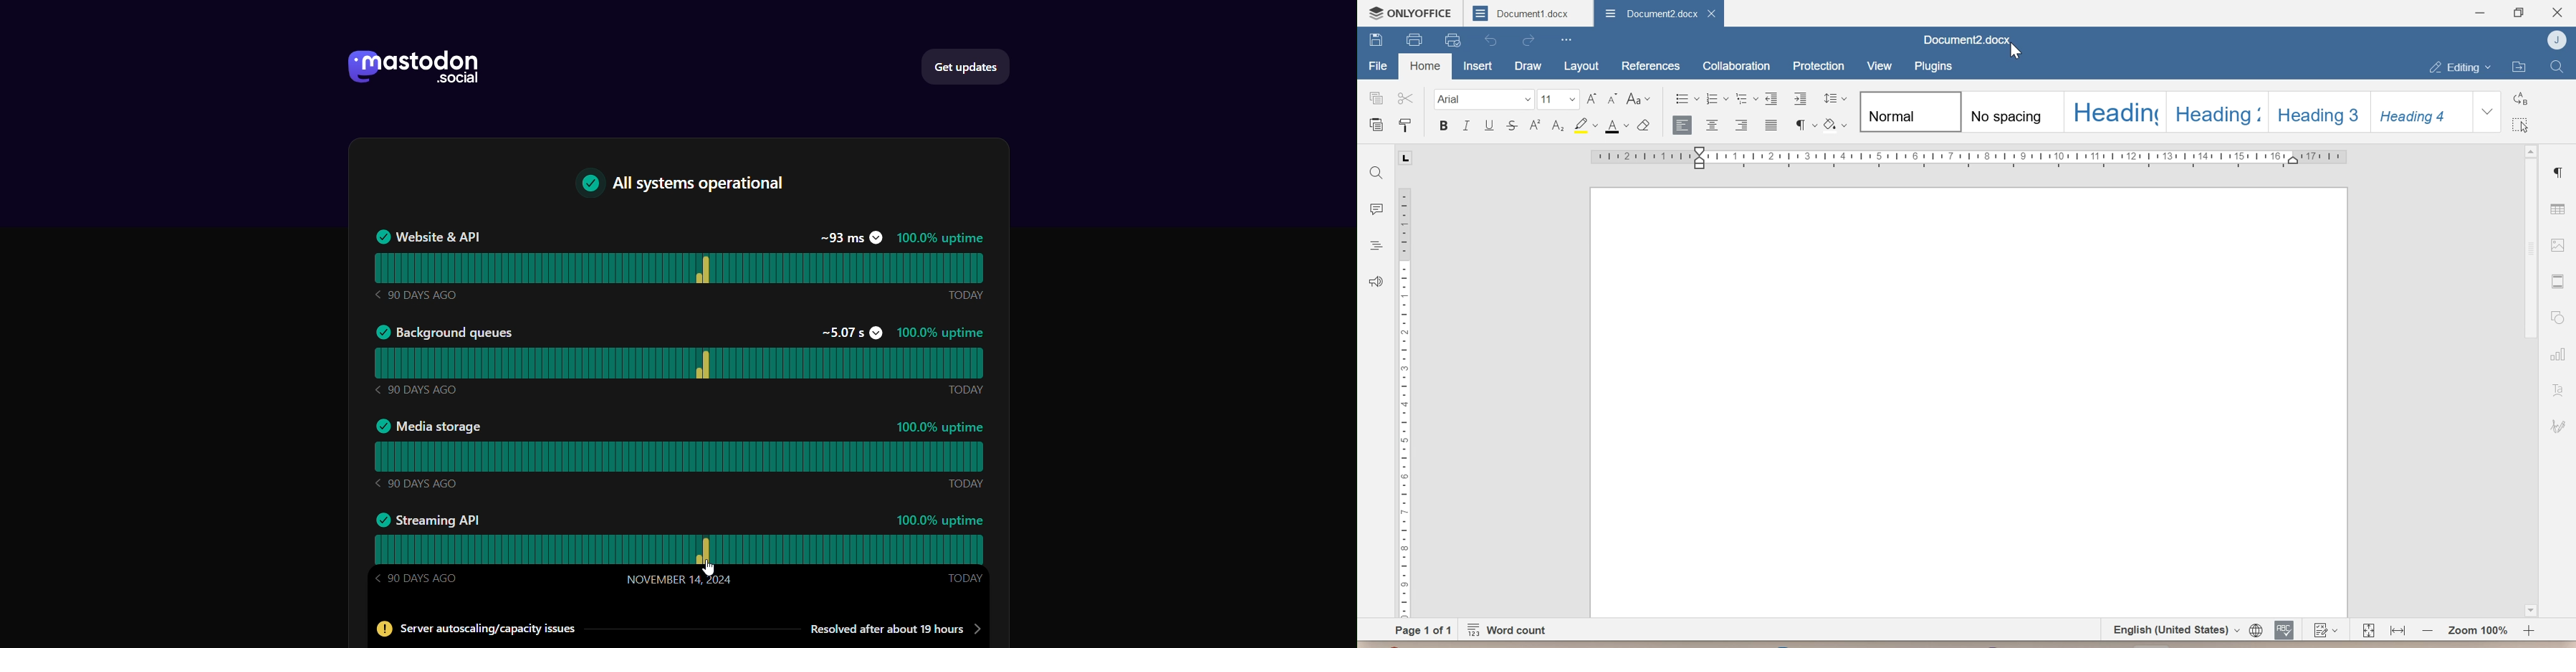 Image resolution: width=2576 pixels, height=672 pixels. Describe the element at coordinates (971, 65) in the screenshot. I see `get updates` at that location.